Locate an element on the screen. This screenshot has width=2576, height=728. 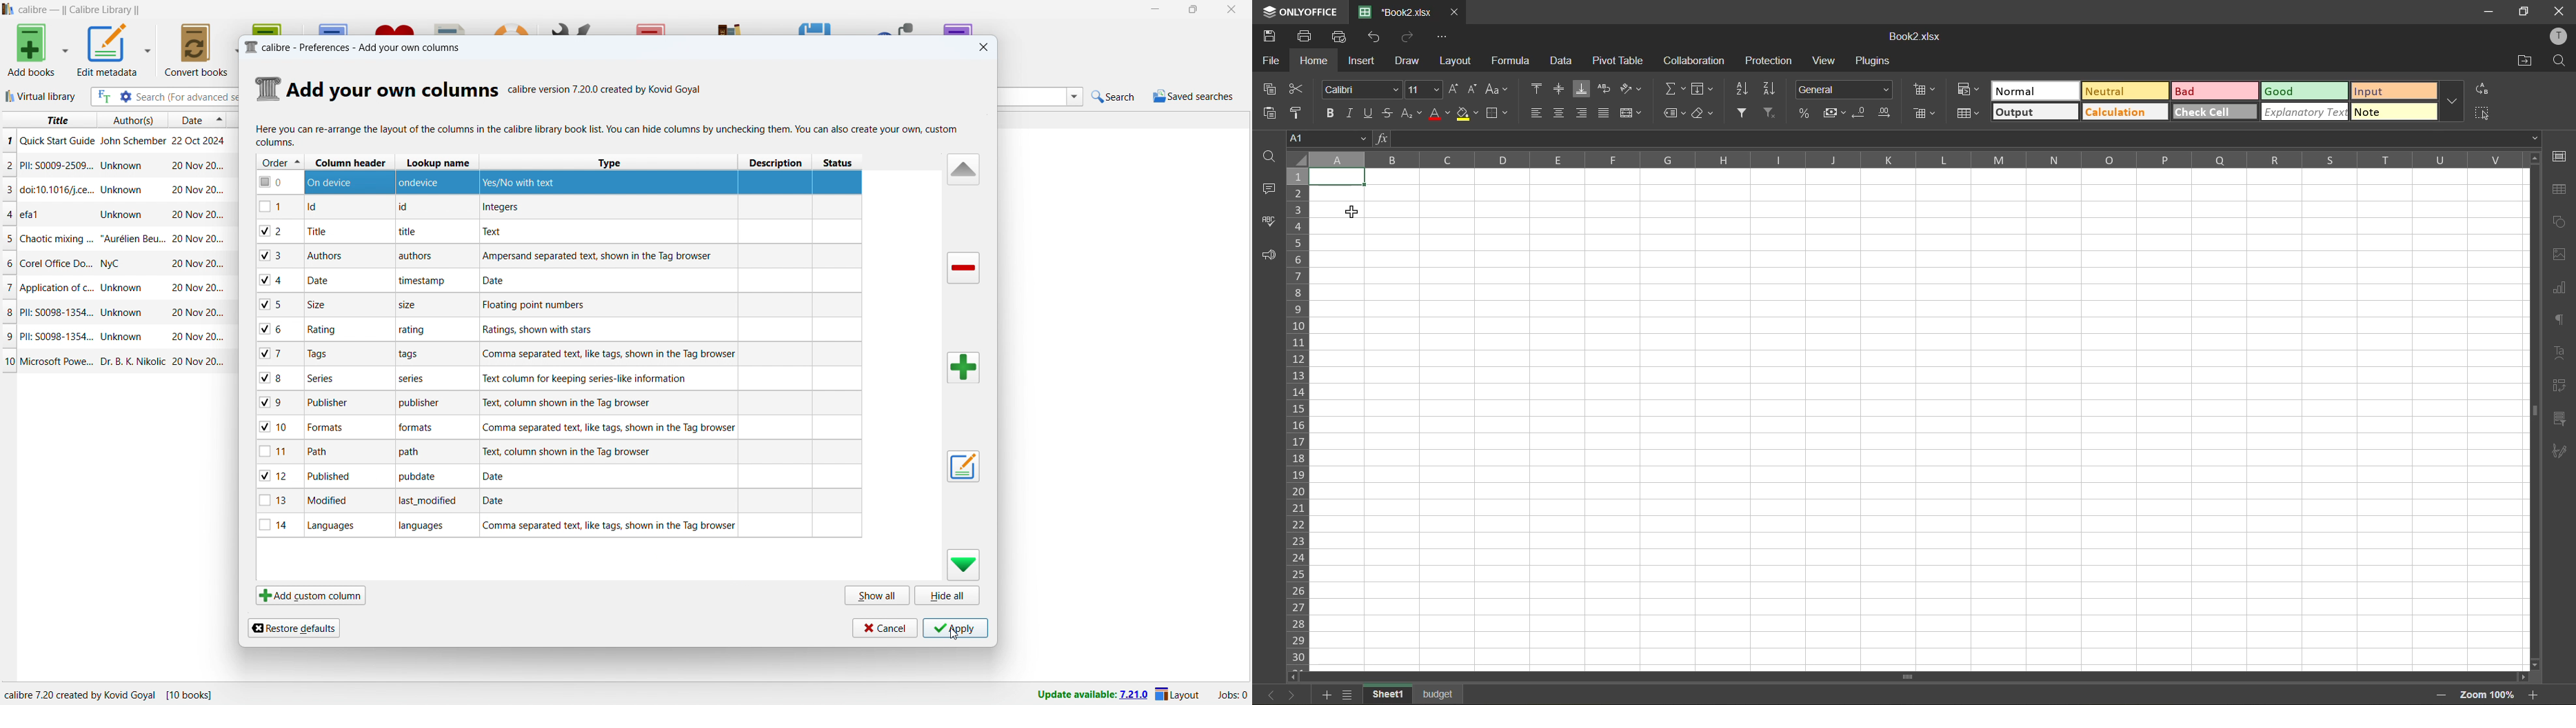
v. 7 Tags tags ‘Comma separated text, like tags, shown in the Tag browser is located at coordinates (557, 354).